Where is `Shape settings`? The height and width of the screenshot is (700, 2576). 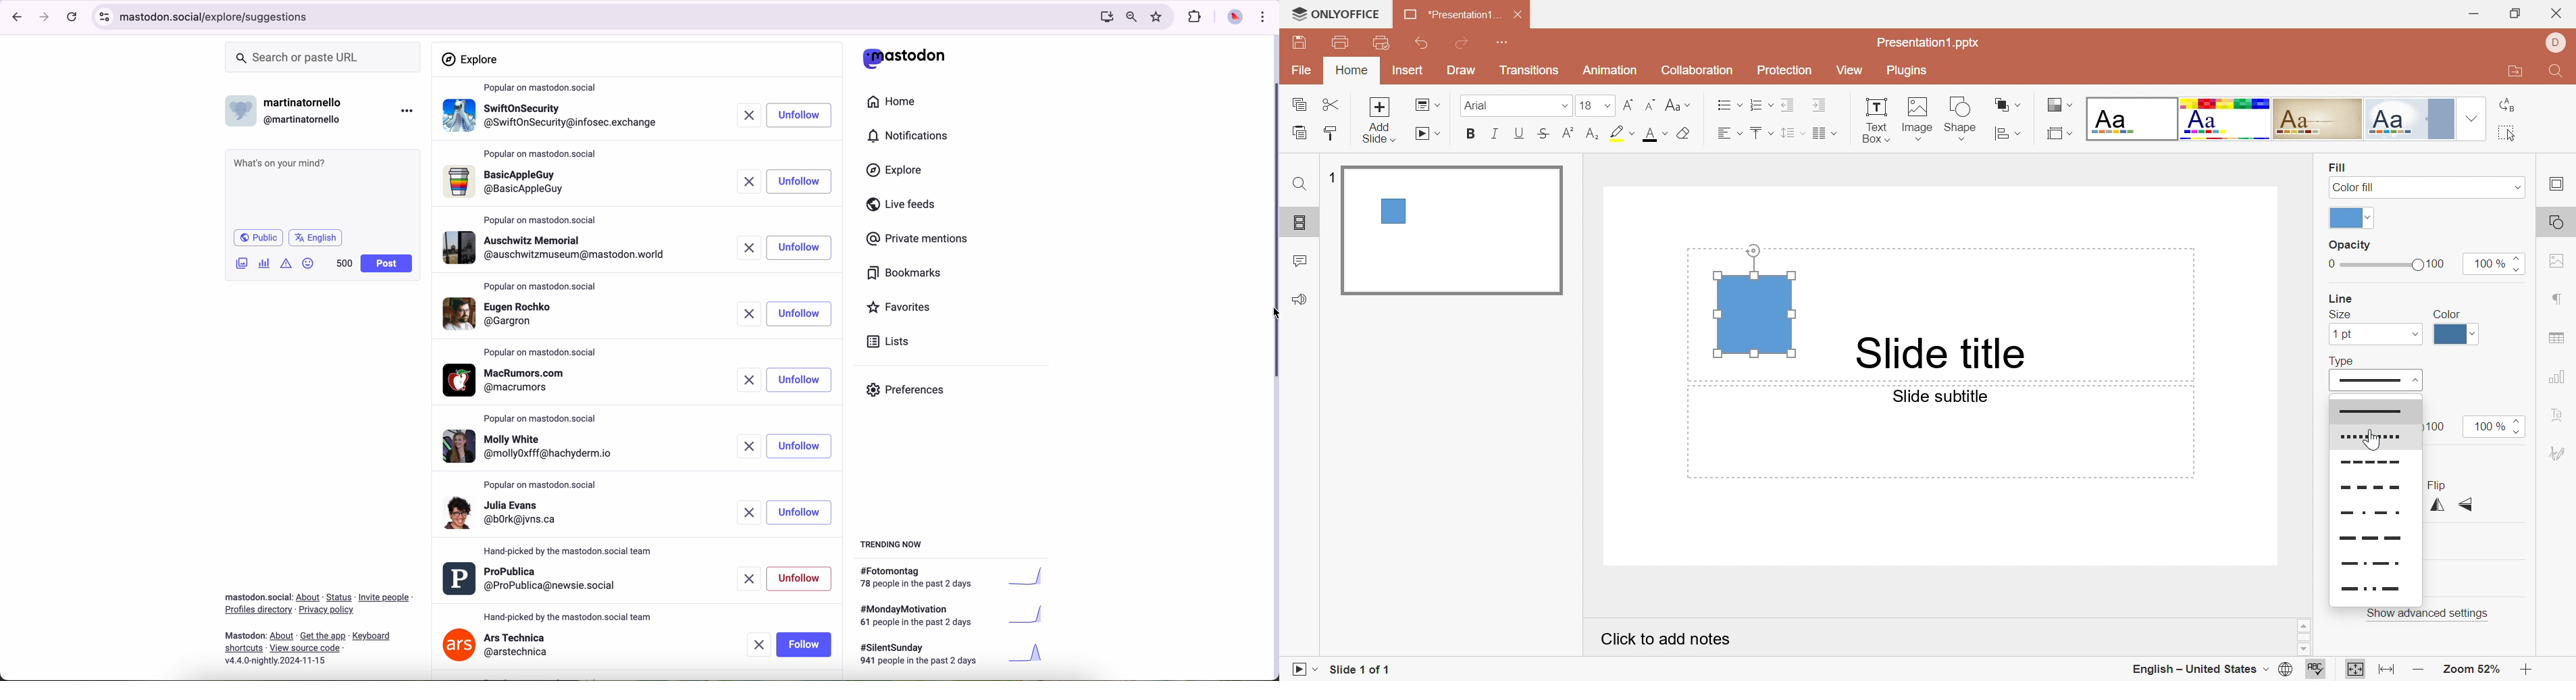 Shape settings is located at coordinates (2556, 222).